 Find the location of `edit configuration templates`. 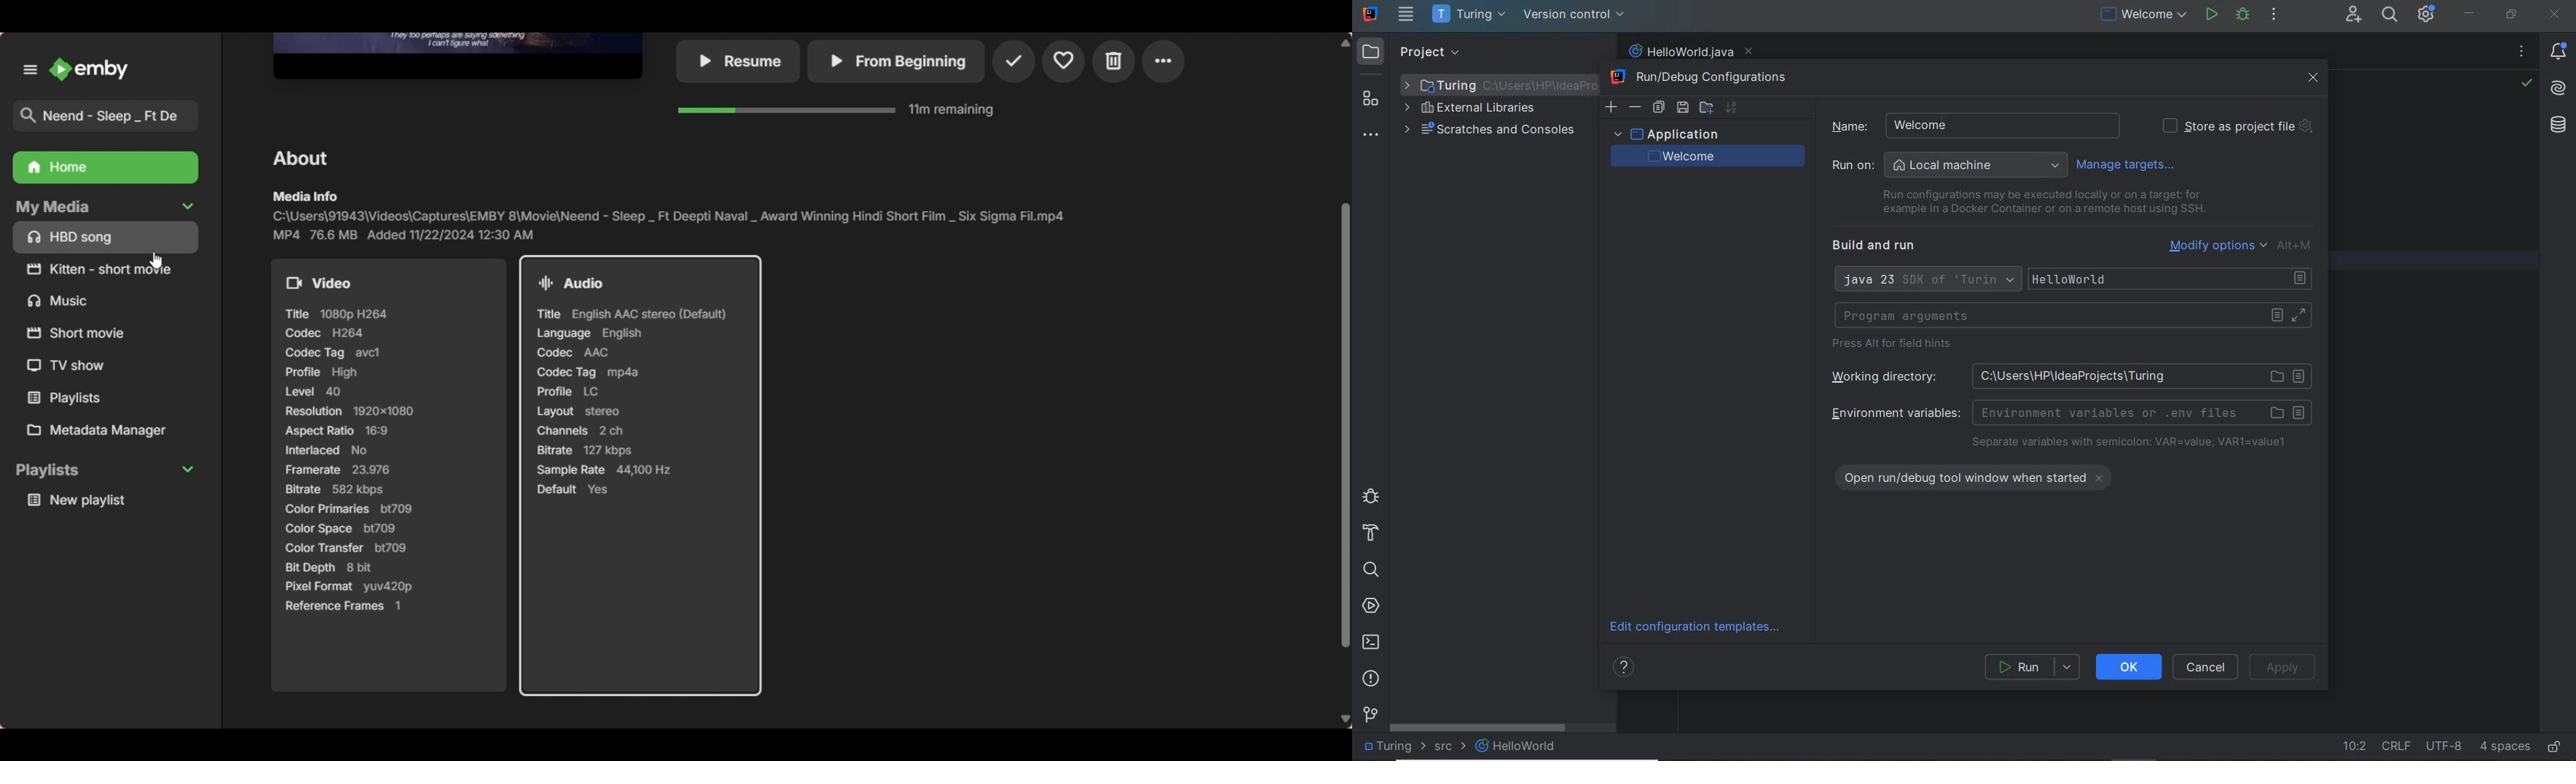

edit configuration templates is located at coordinates (1700, 628).